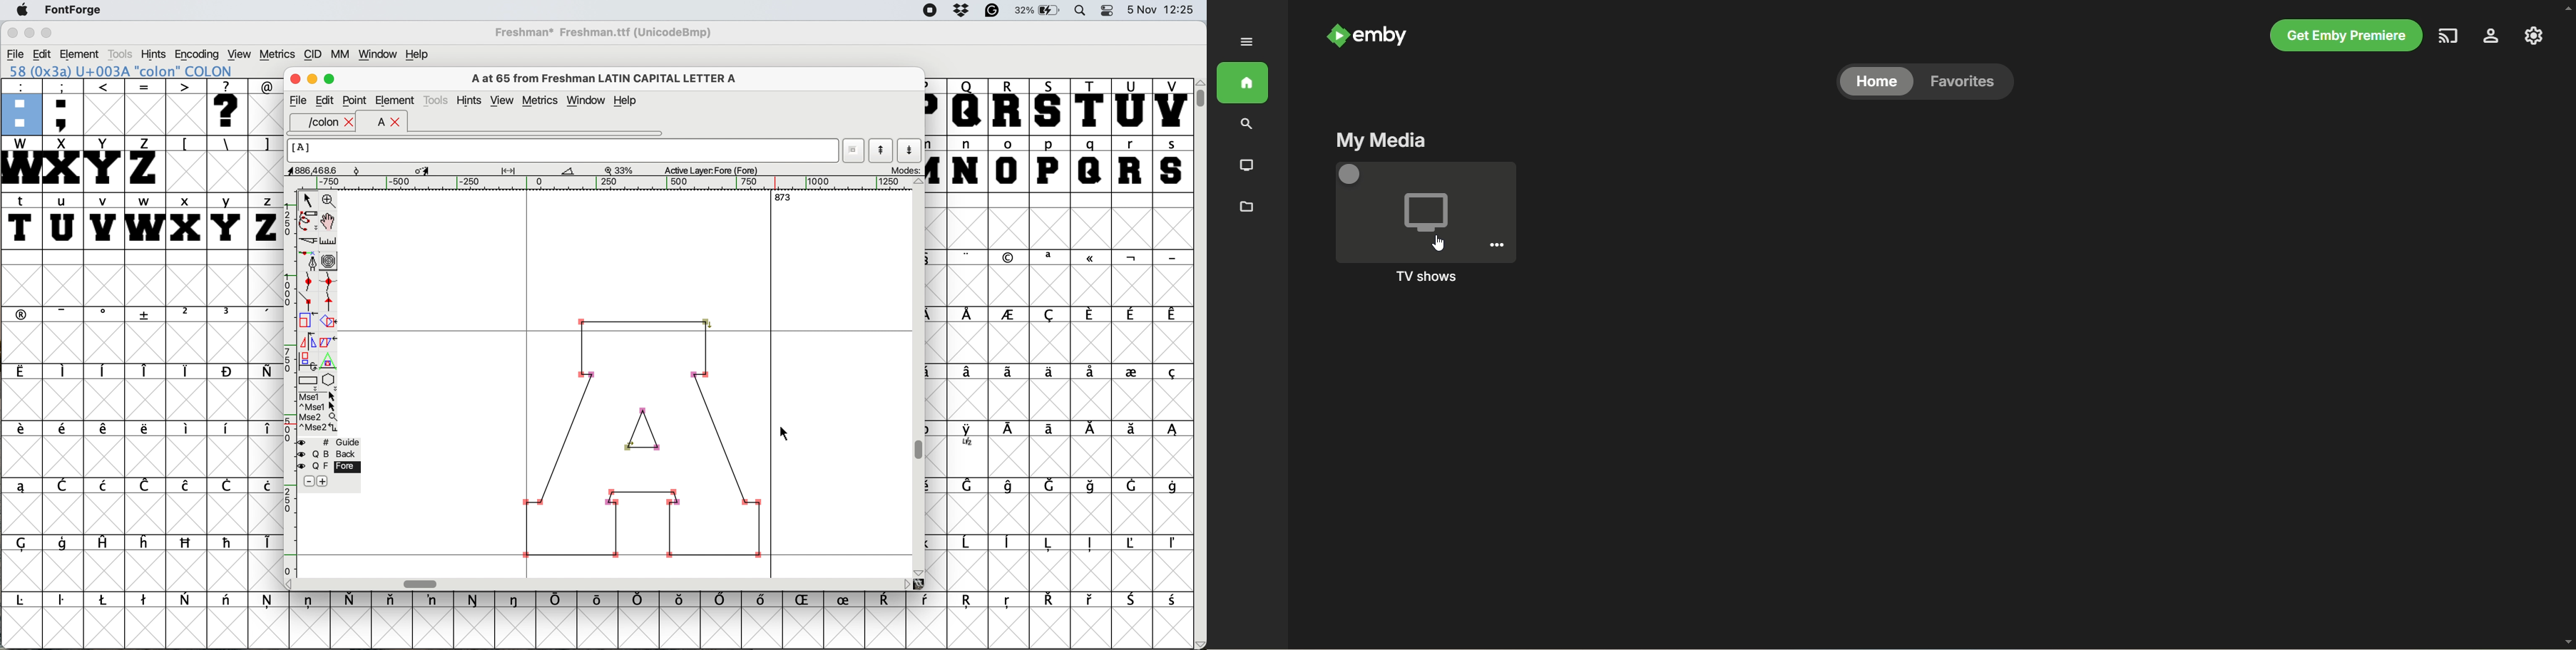  Describe the element at coordinates (1108, 11) in the screenshot. I see `control center` at that location.